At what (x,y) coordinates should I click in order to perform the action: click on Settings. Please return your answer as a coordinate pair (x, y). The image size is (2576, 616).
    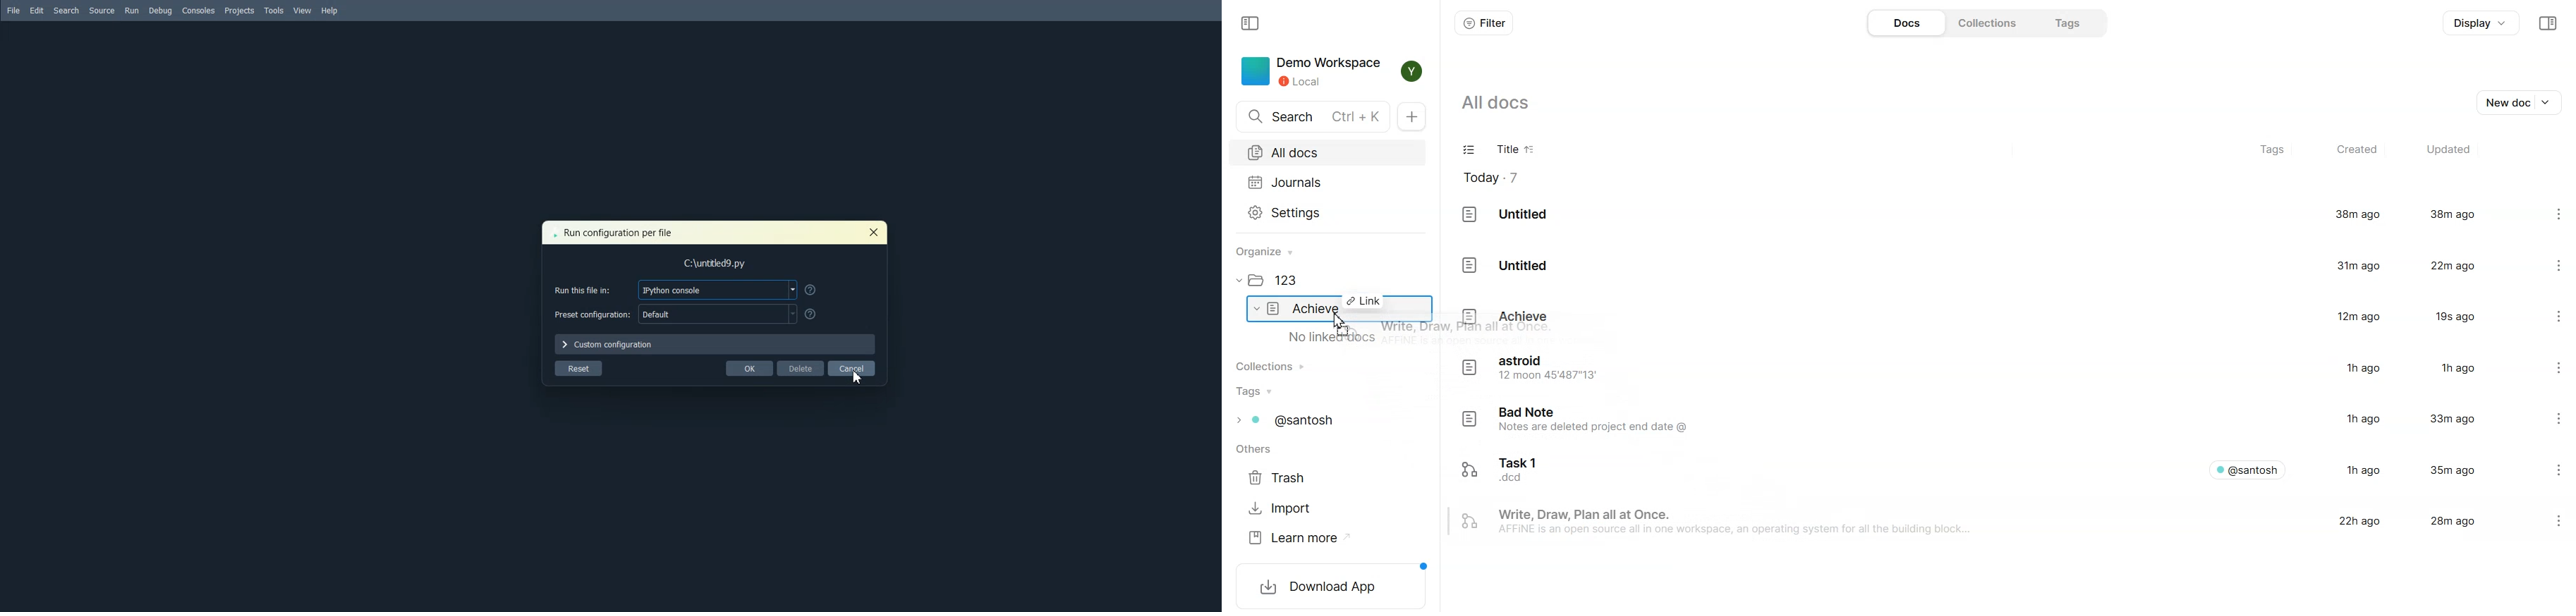
    Looking at the image, I should click on (1328, 212).